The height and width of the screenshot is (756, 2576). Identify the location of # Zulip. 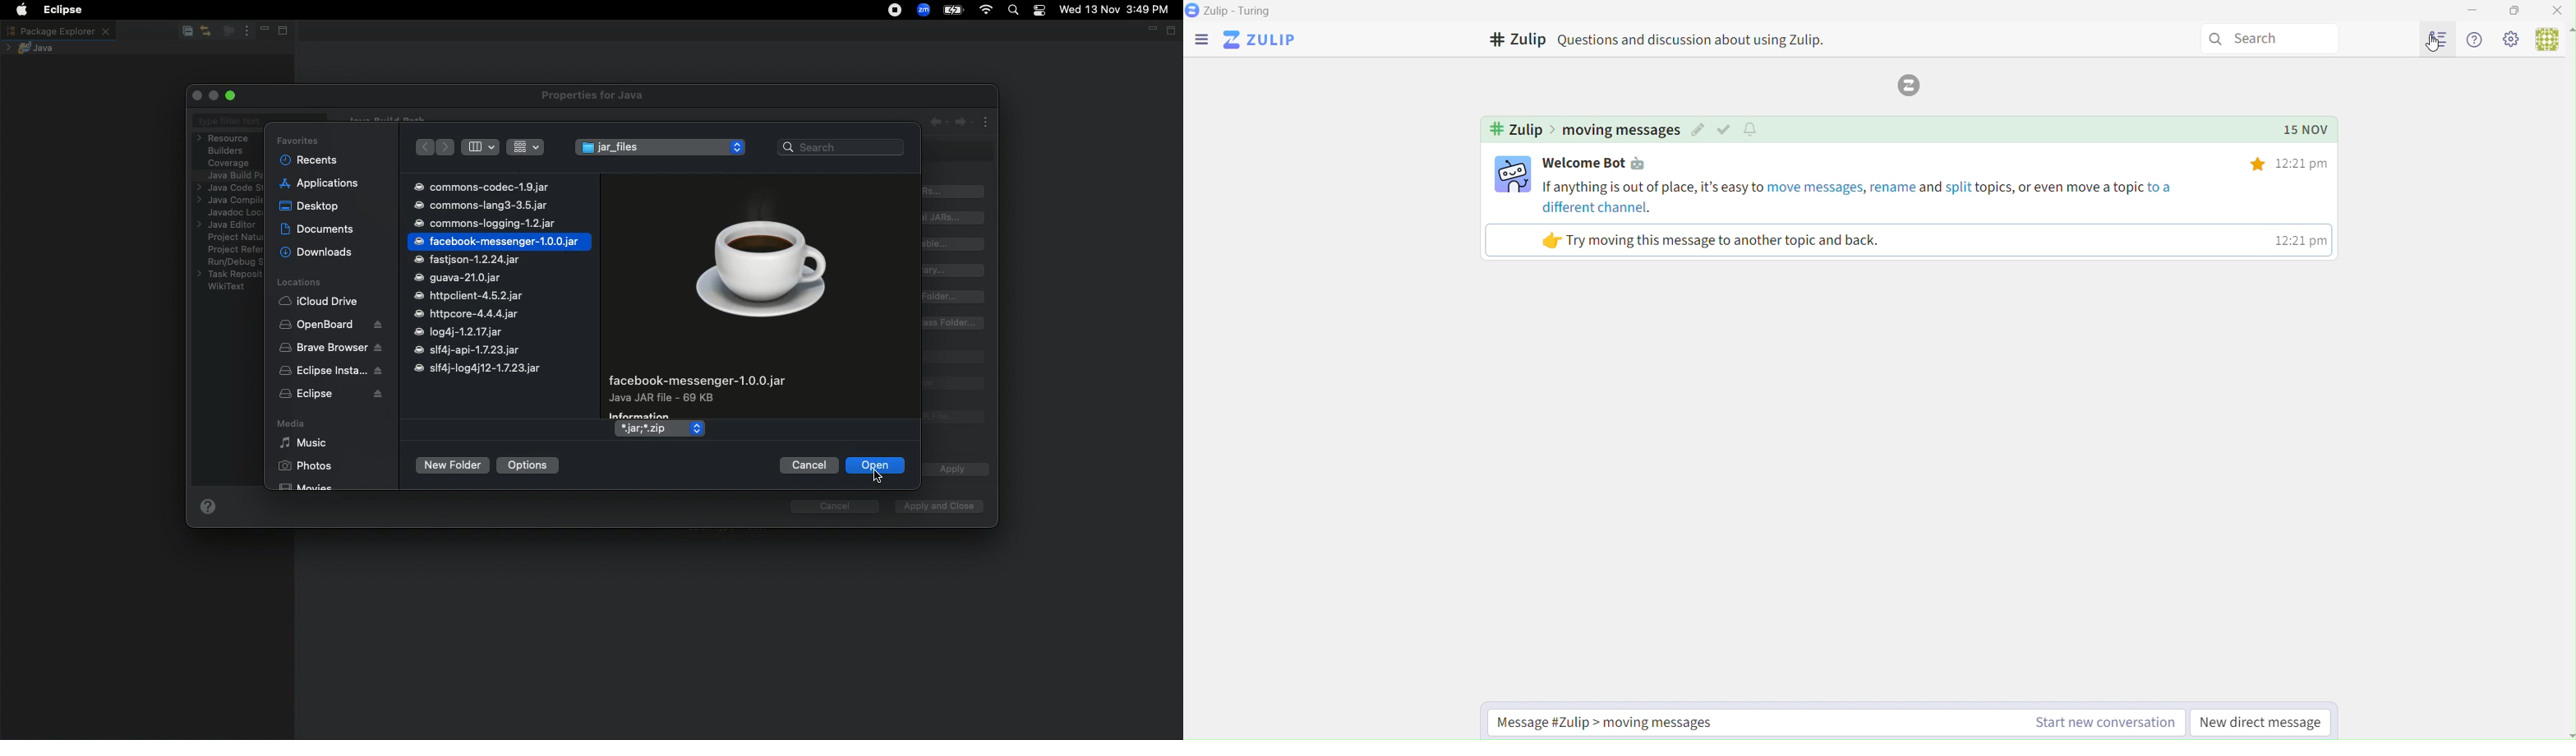
(1516, 41).